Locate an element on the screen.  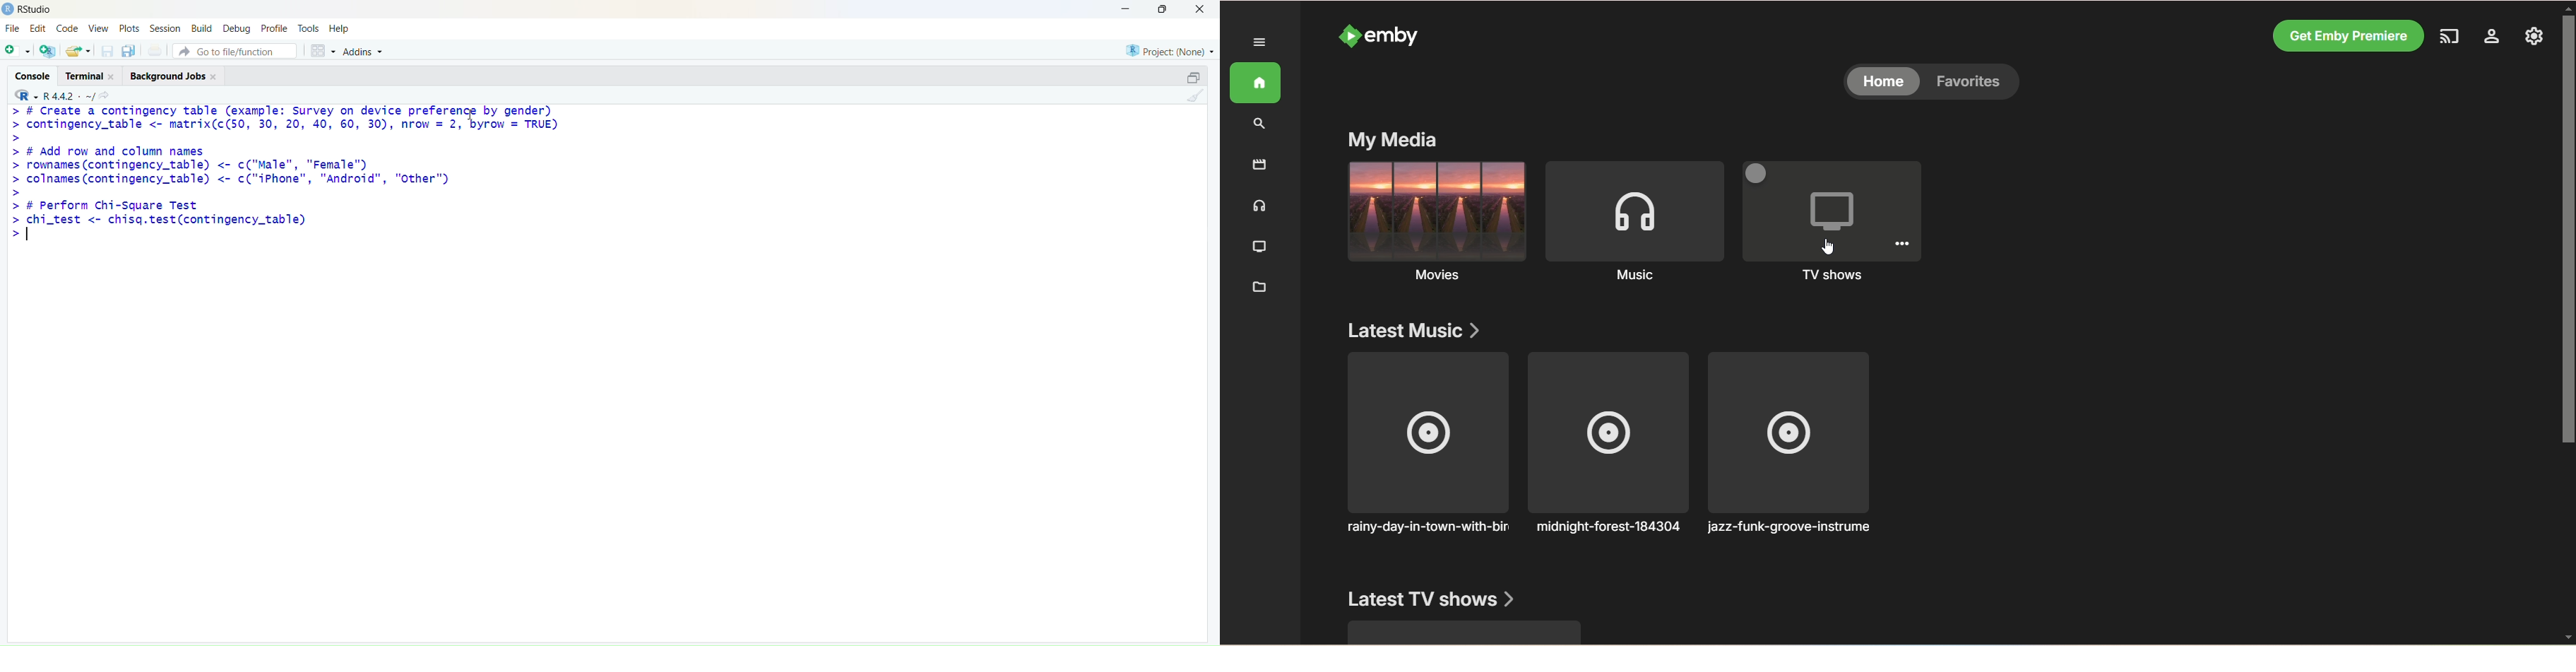
maximise is located at coordinates (1163, 9).